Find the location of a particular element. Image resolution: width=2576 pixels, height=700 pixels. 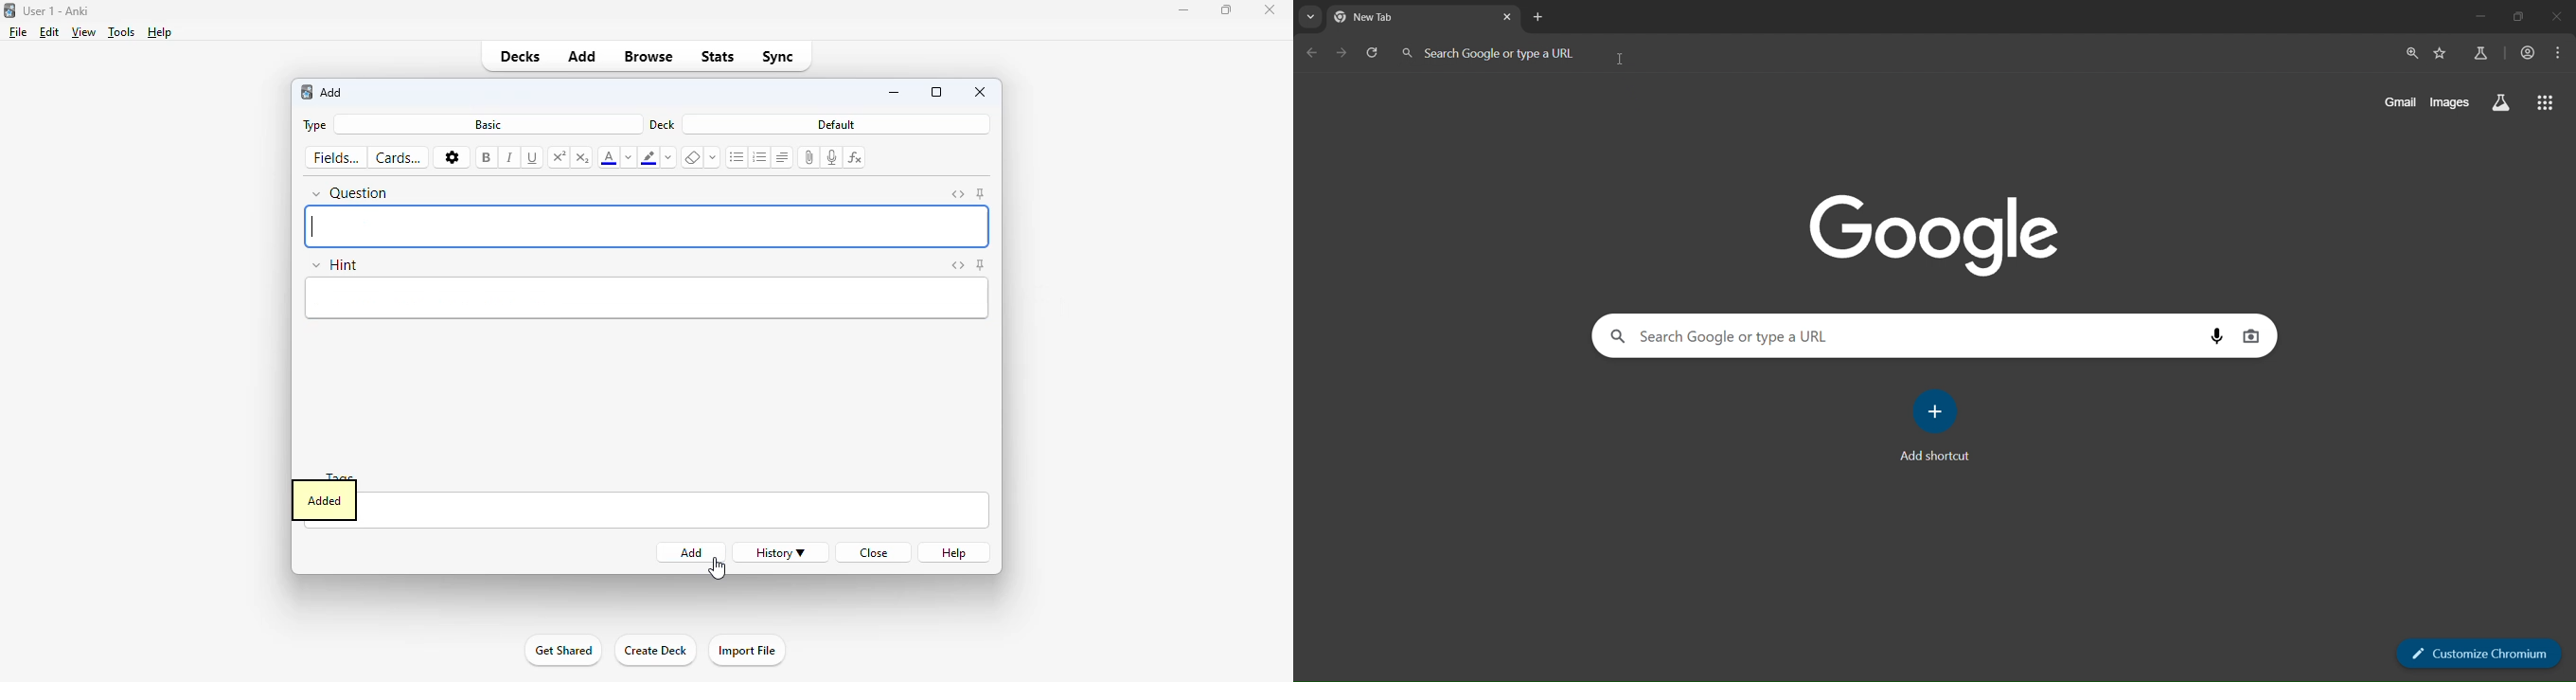

decks is located at coordinates (520, 56).